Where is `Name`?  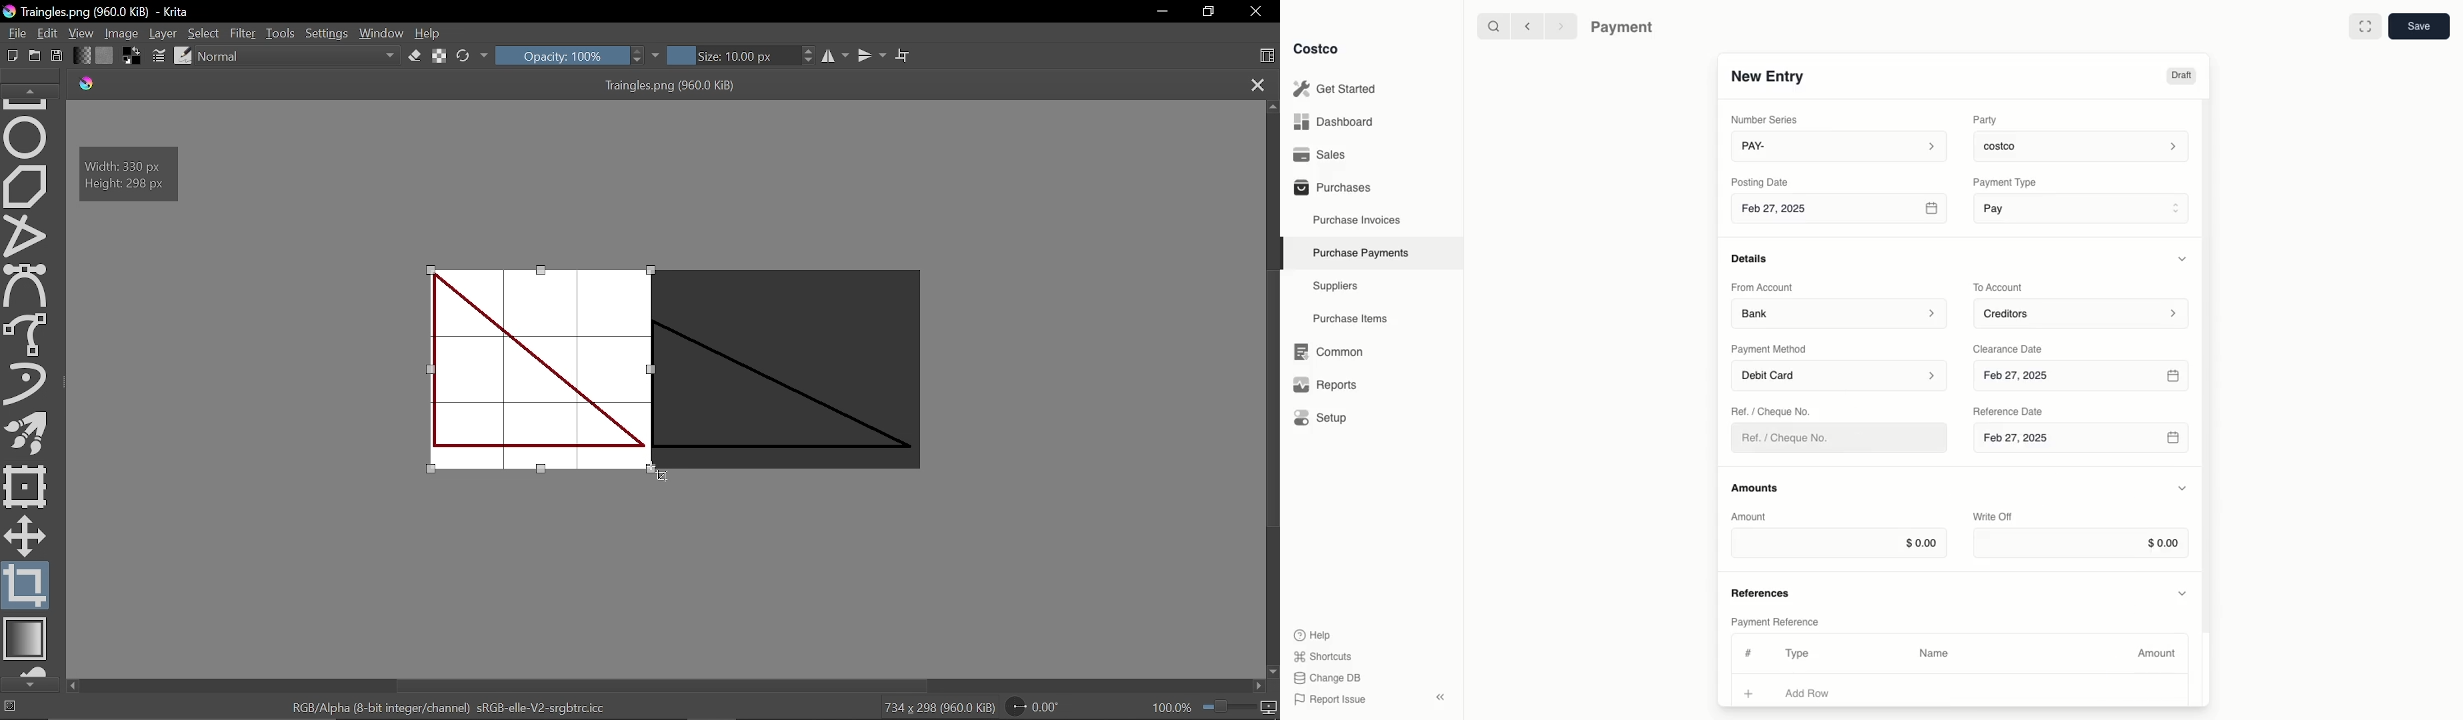 Name is located at coordinates (1934, 653).